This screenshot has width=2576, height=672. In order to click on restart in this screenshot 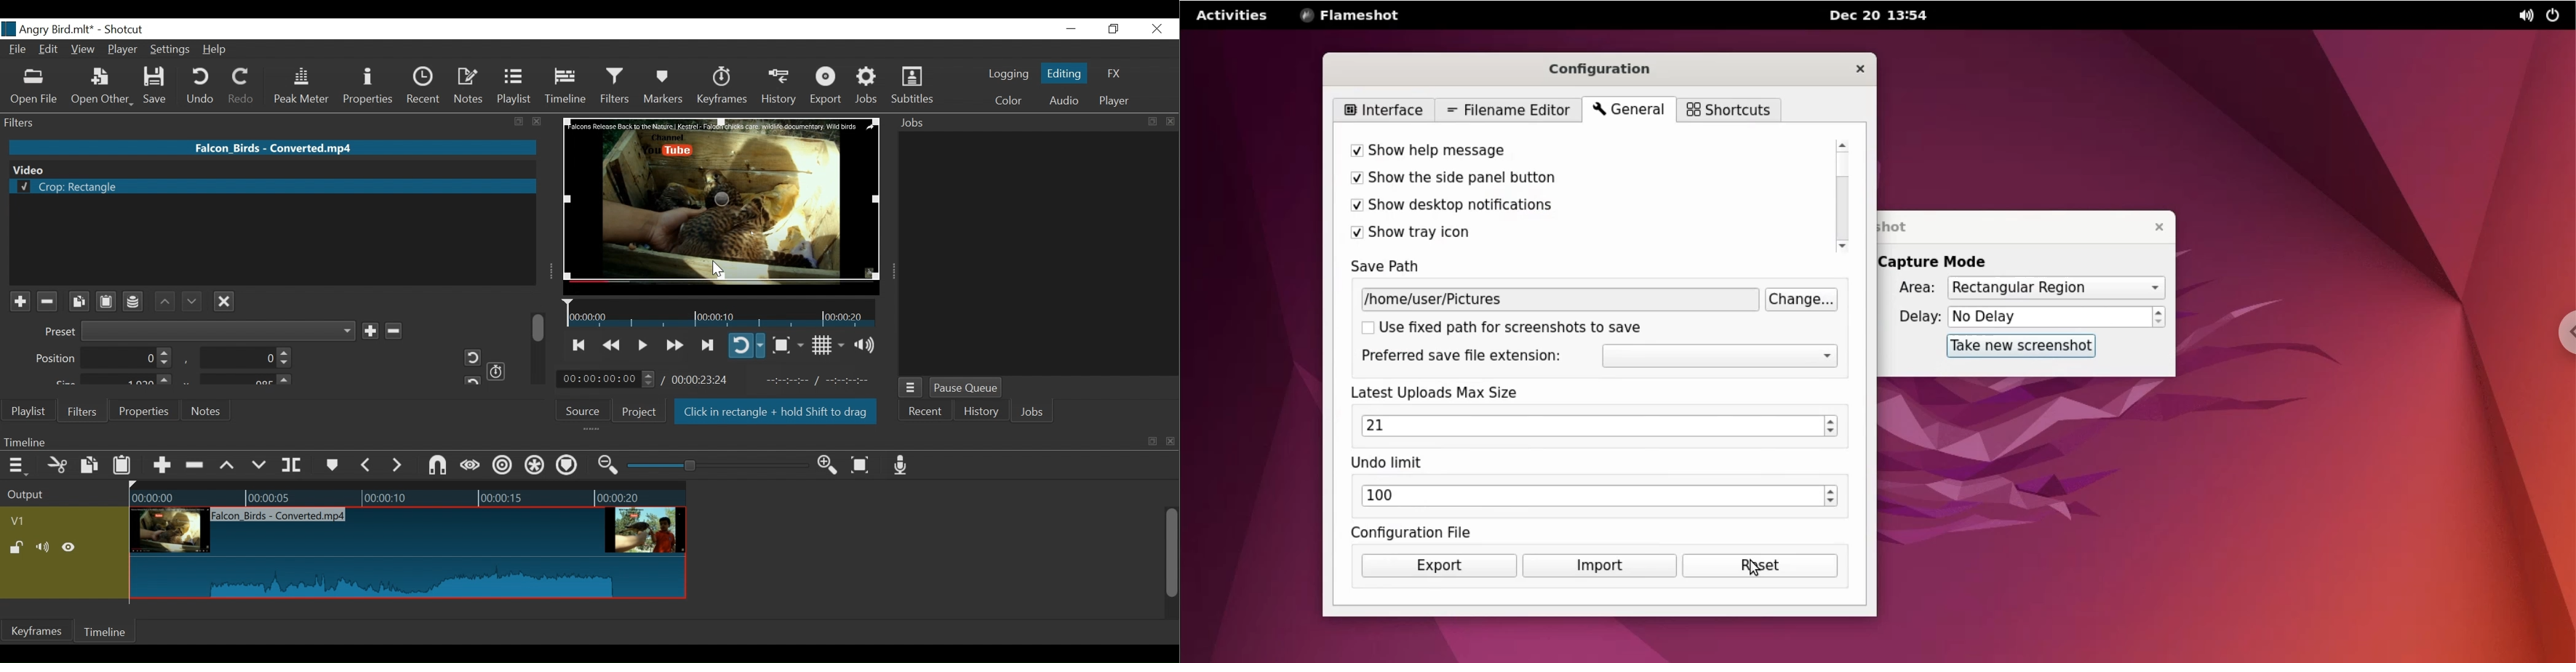, I will do `click(471, 379)`.